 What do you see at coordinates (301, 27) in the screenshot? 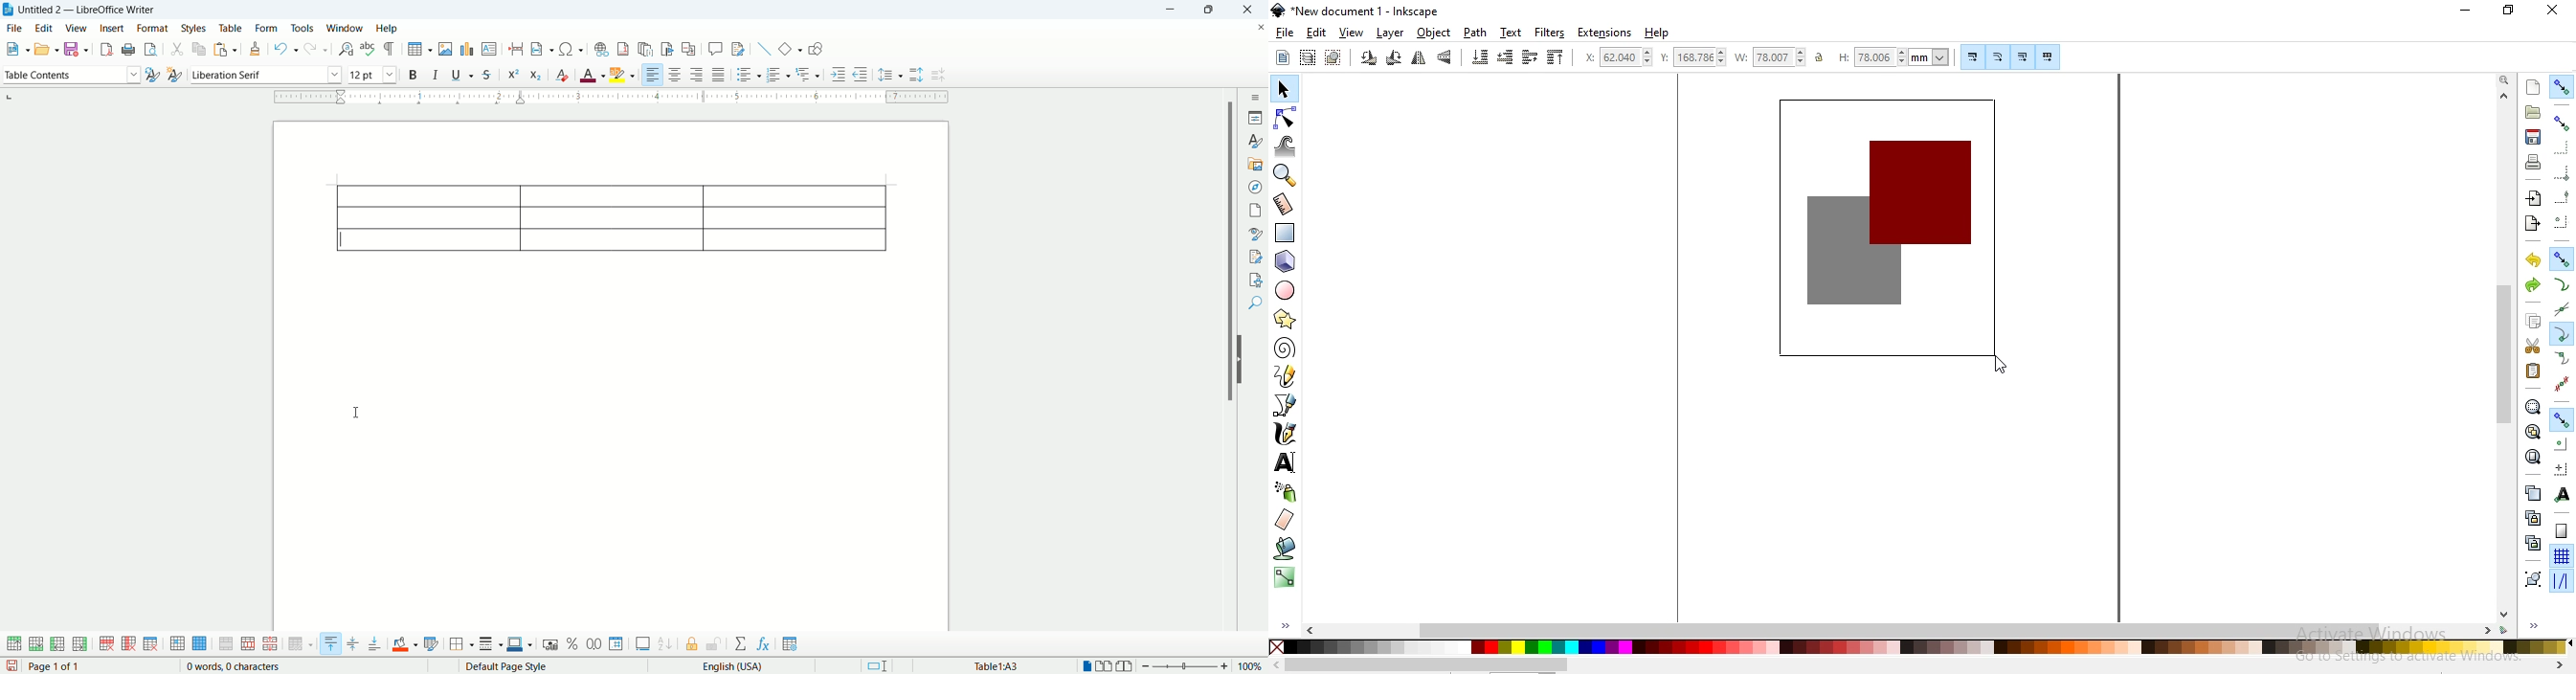
I see `tools` at bounding box center [301, 27].